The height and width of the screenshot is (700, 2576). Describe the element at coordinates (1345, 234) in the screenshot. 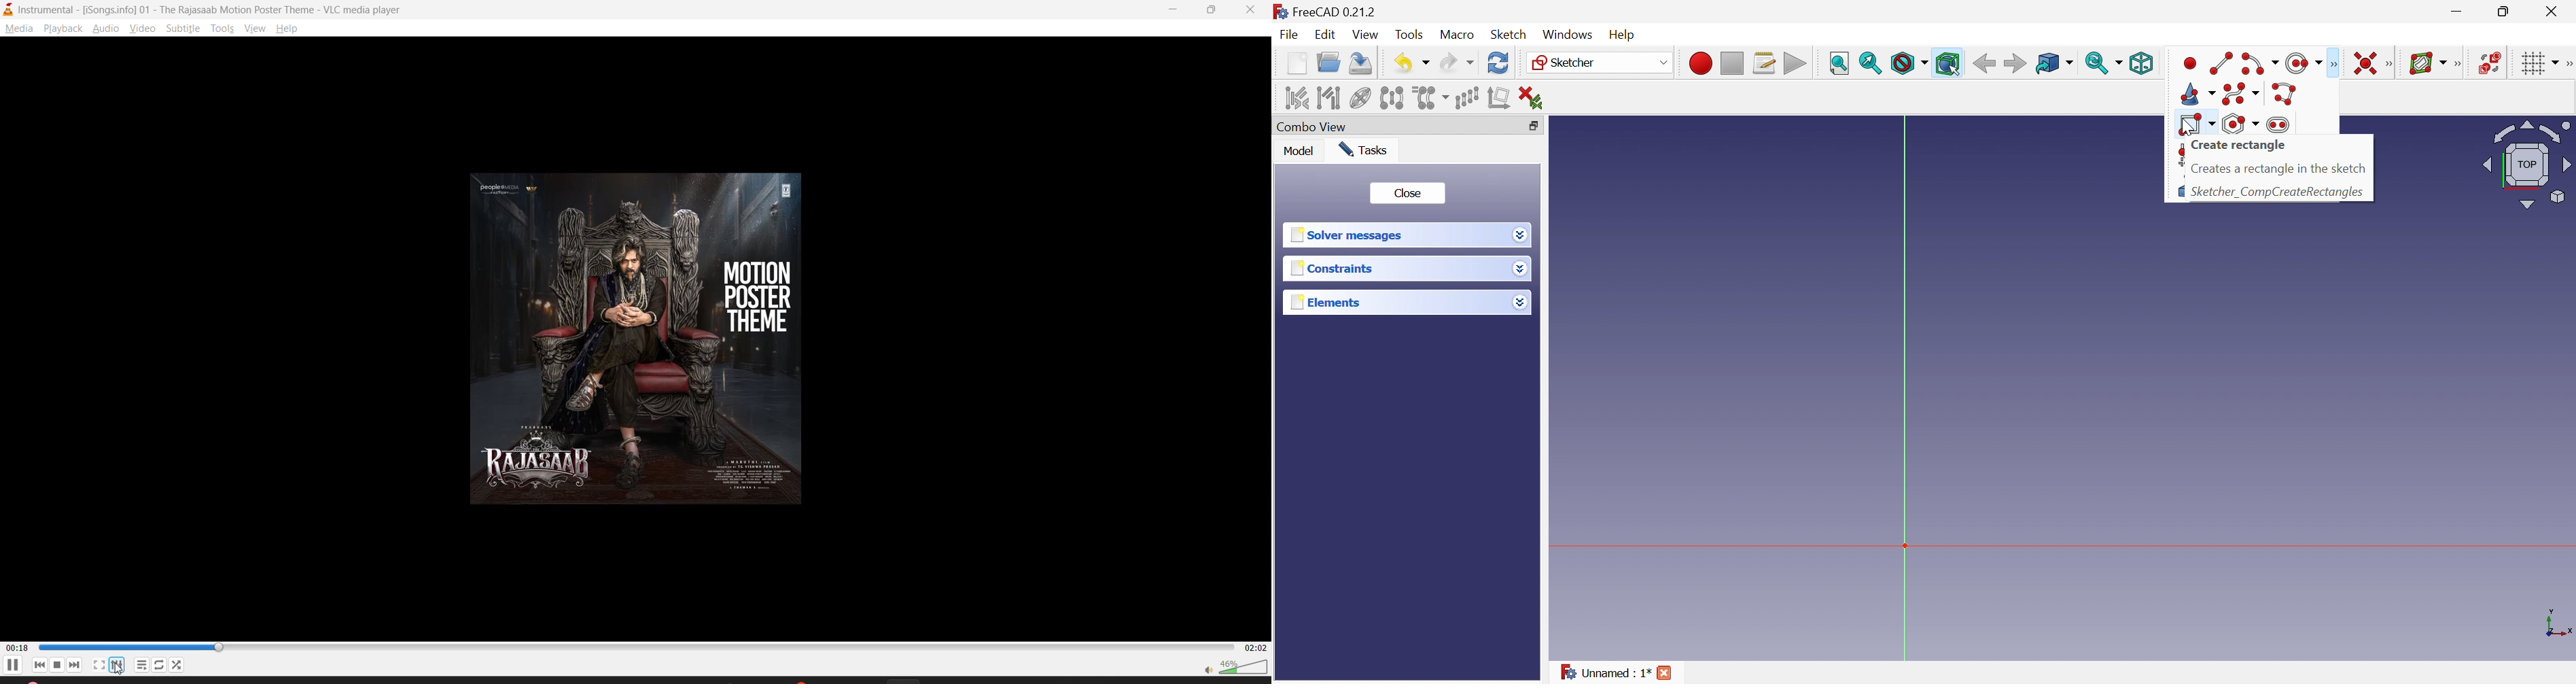

I see `Solver messages` at that location.